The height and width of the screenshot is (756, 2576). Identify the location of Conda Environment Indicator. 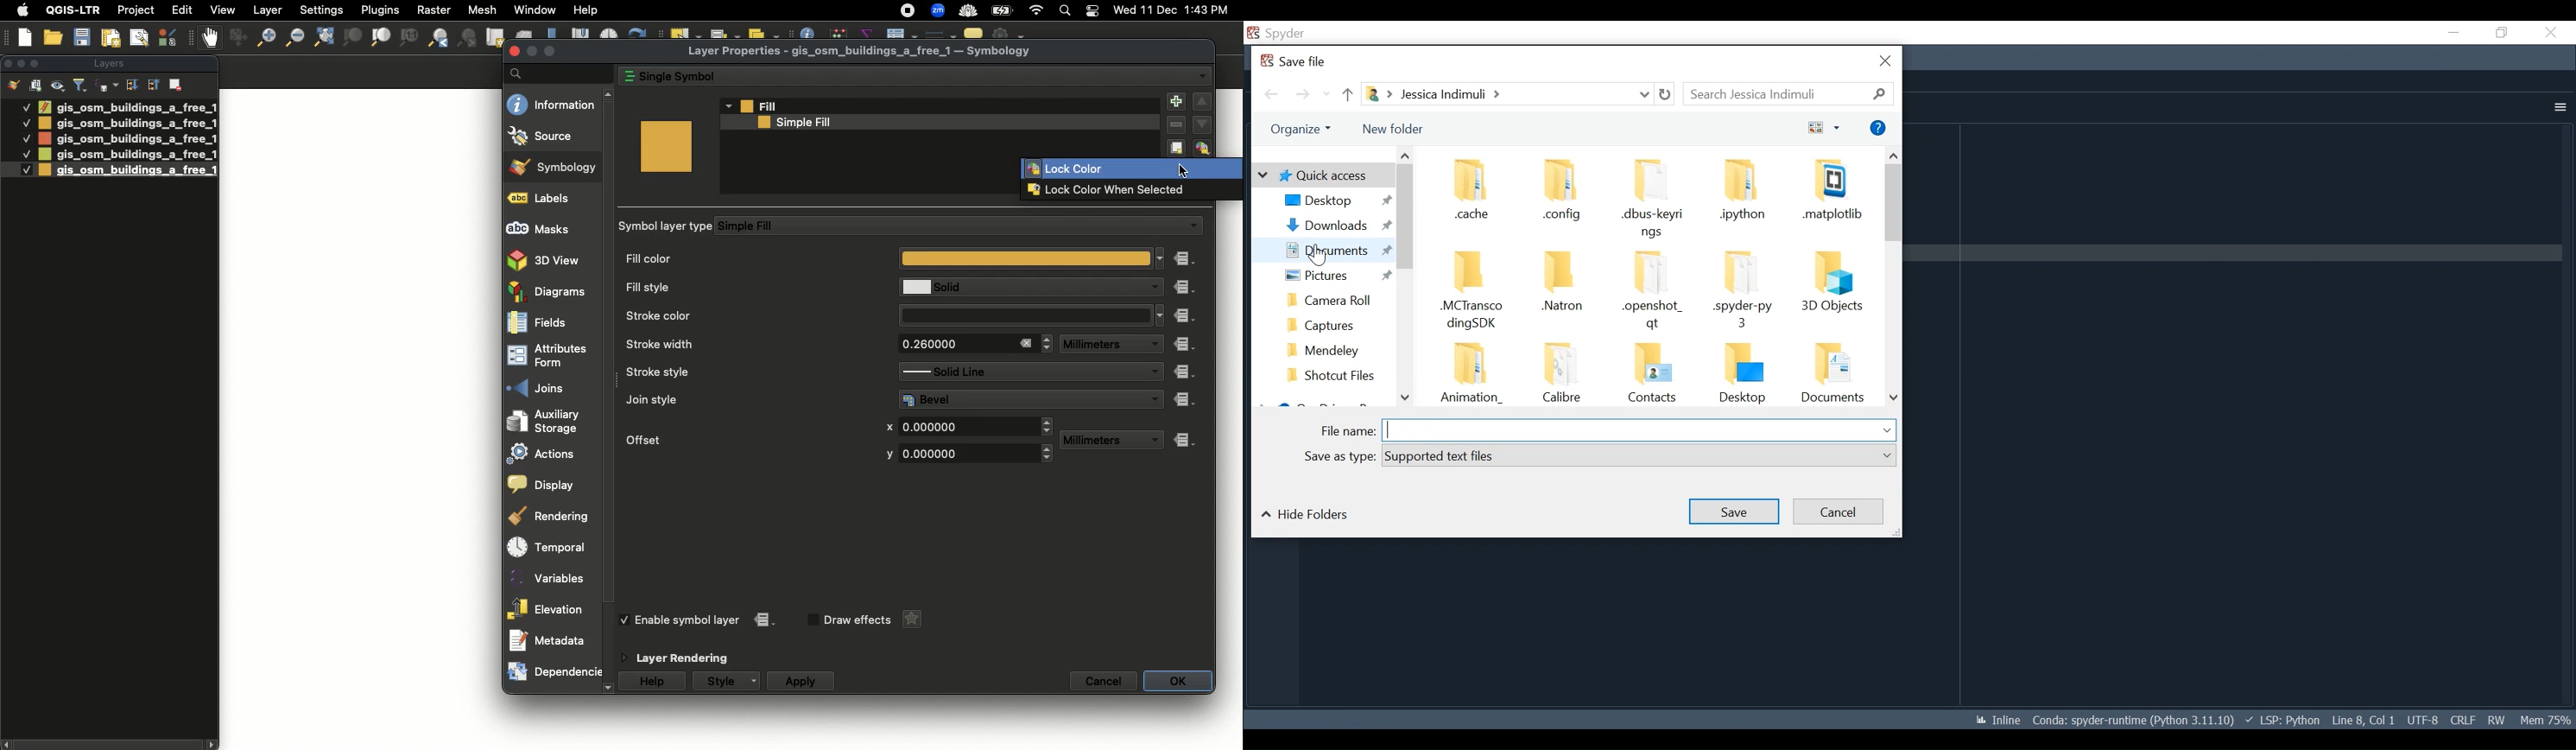
(2131, 720).